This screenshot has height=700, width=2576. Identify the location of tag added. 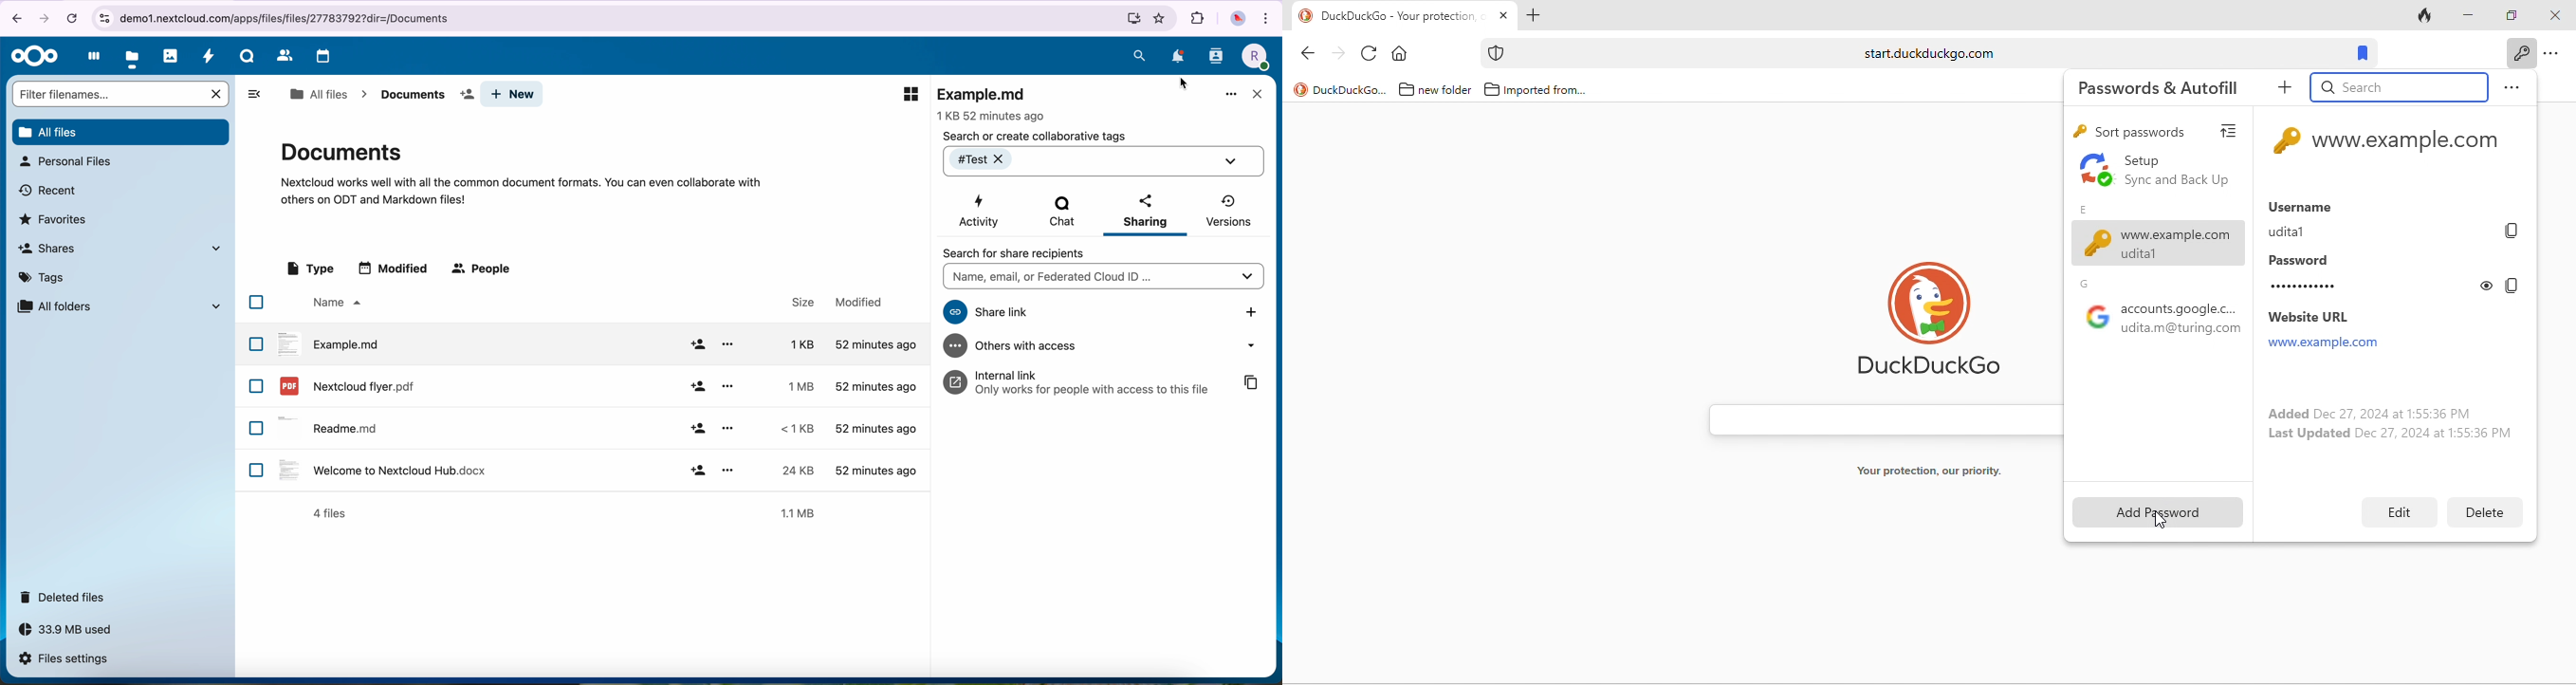
(989, 160).